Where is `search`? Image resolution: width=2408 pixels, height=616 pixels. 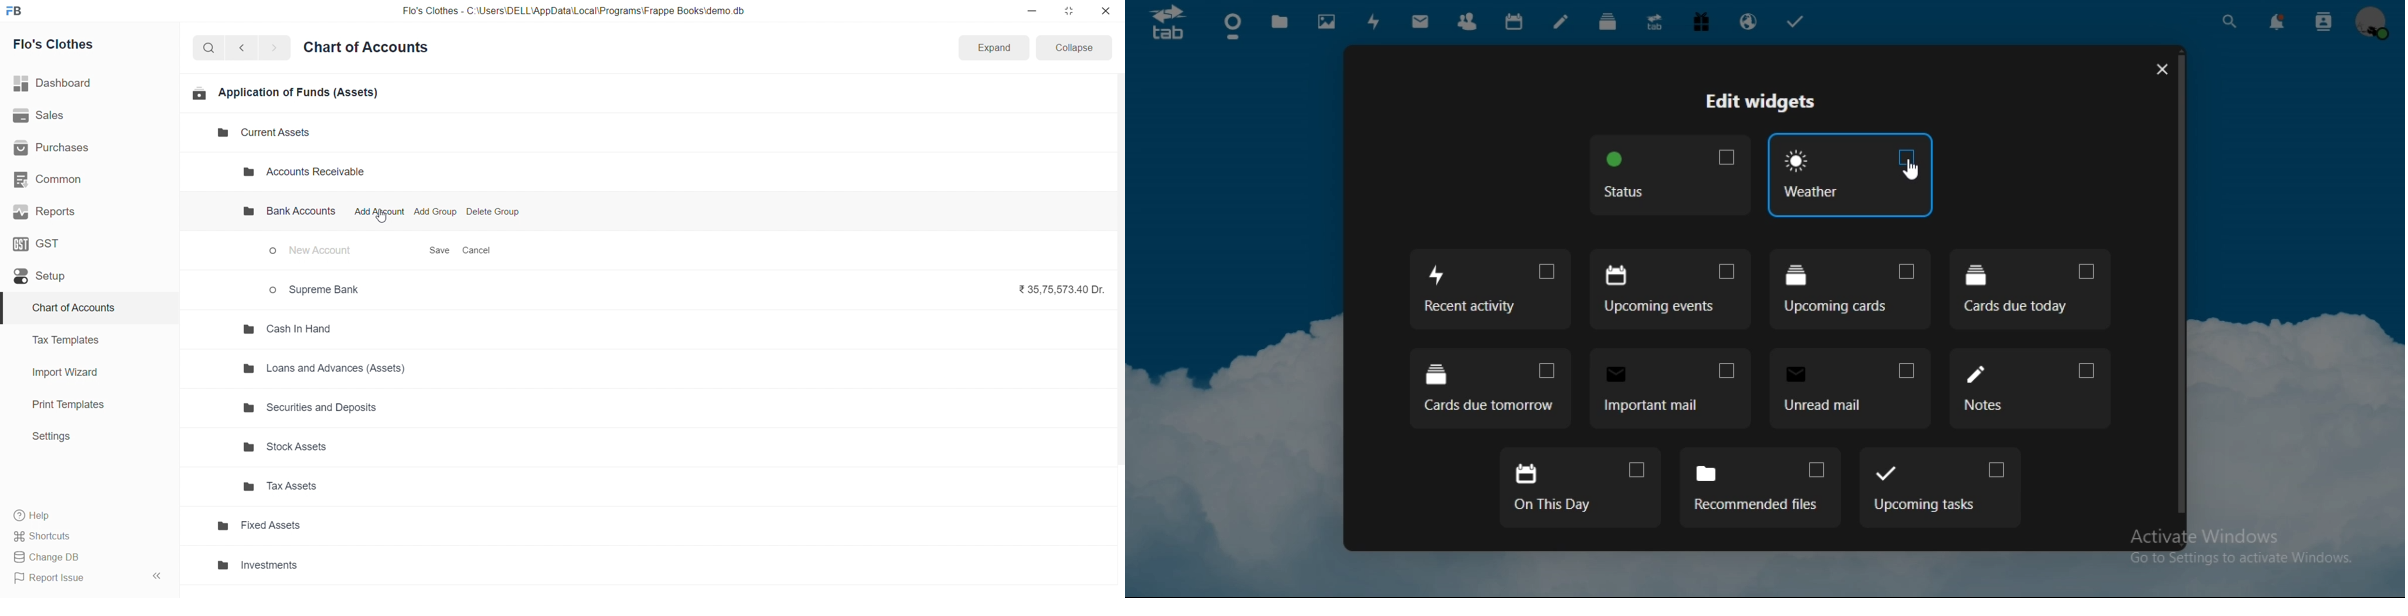
search is located at coordinates (211, 47).